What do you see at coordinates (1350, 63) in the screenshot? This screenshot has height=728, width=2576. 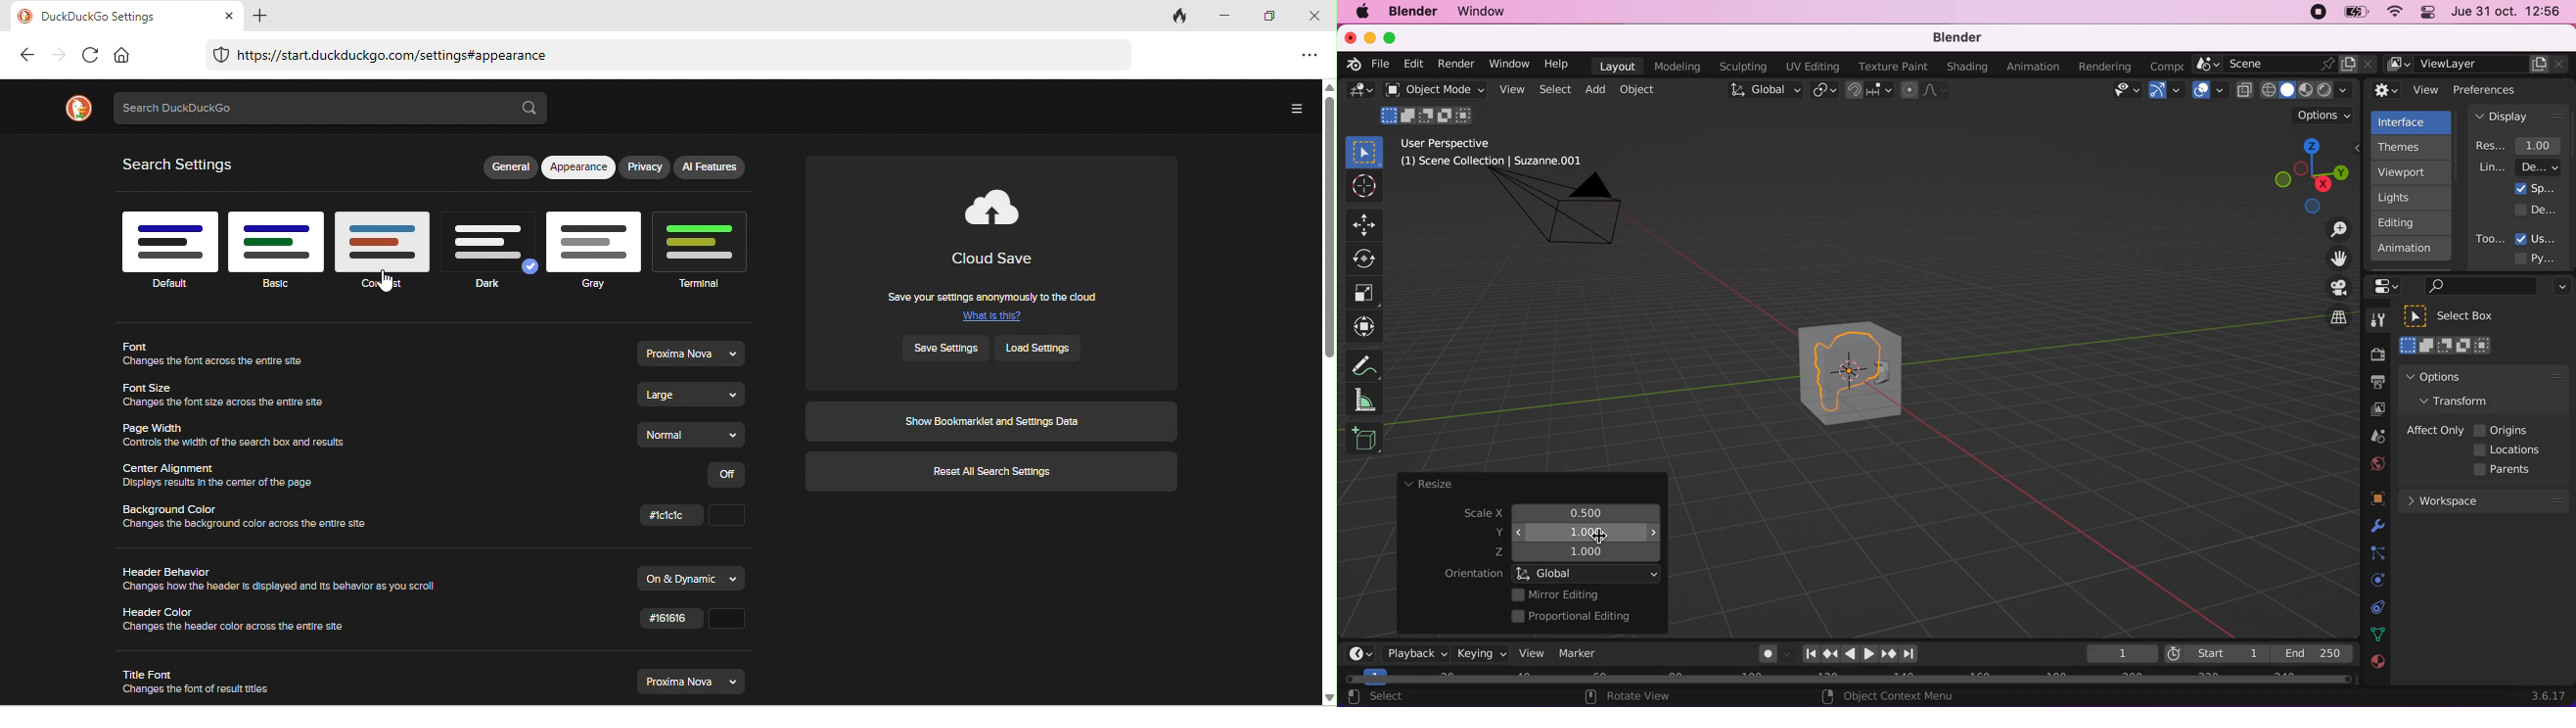 I see `blender` at bounding box center [1350, 63].